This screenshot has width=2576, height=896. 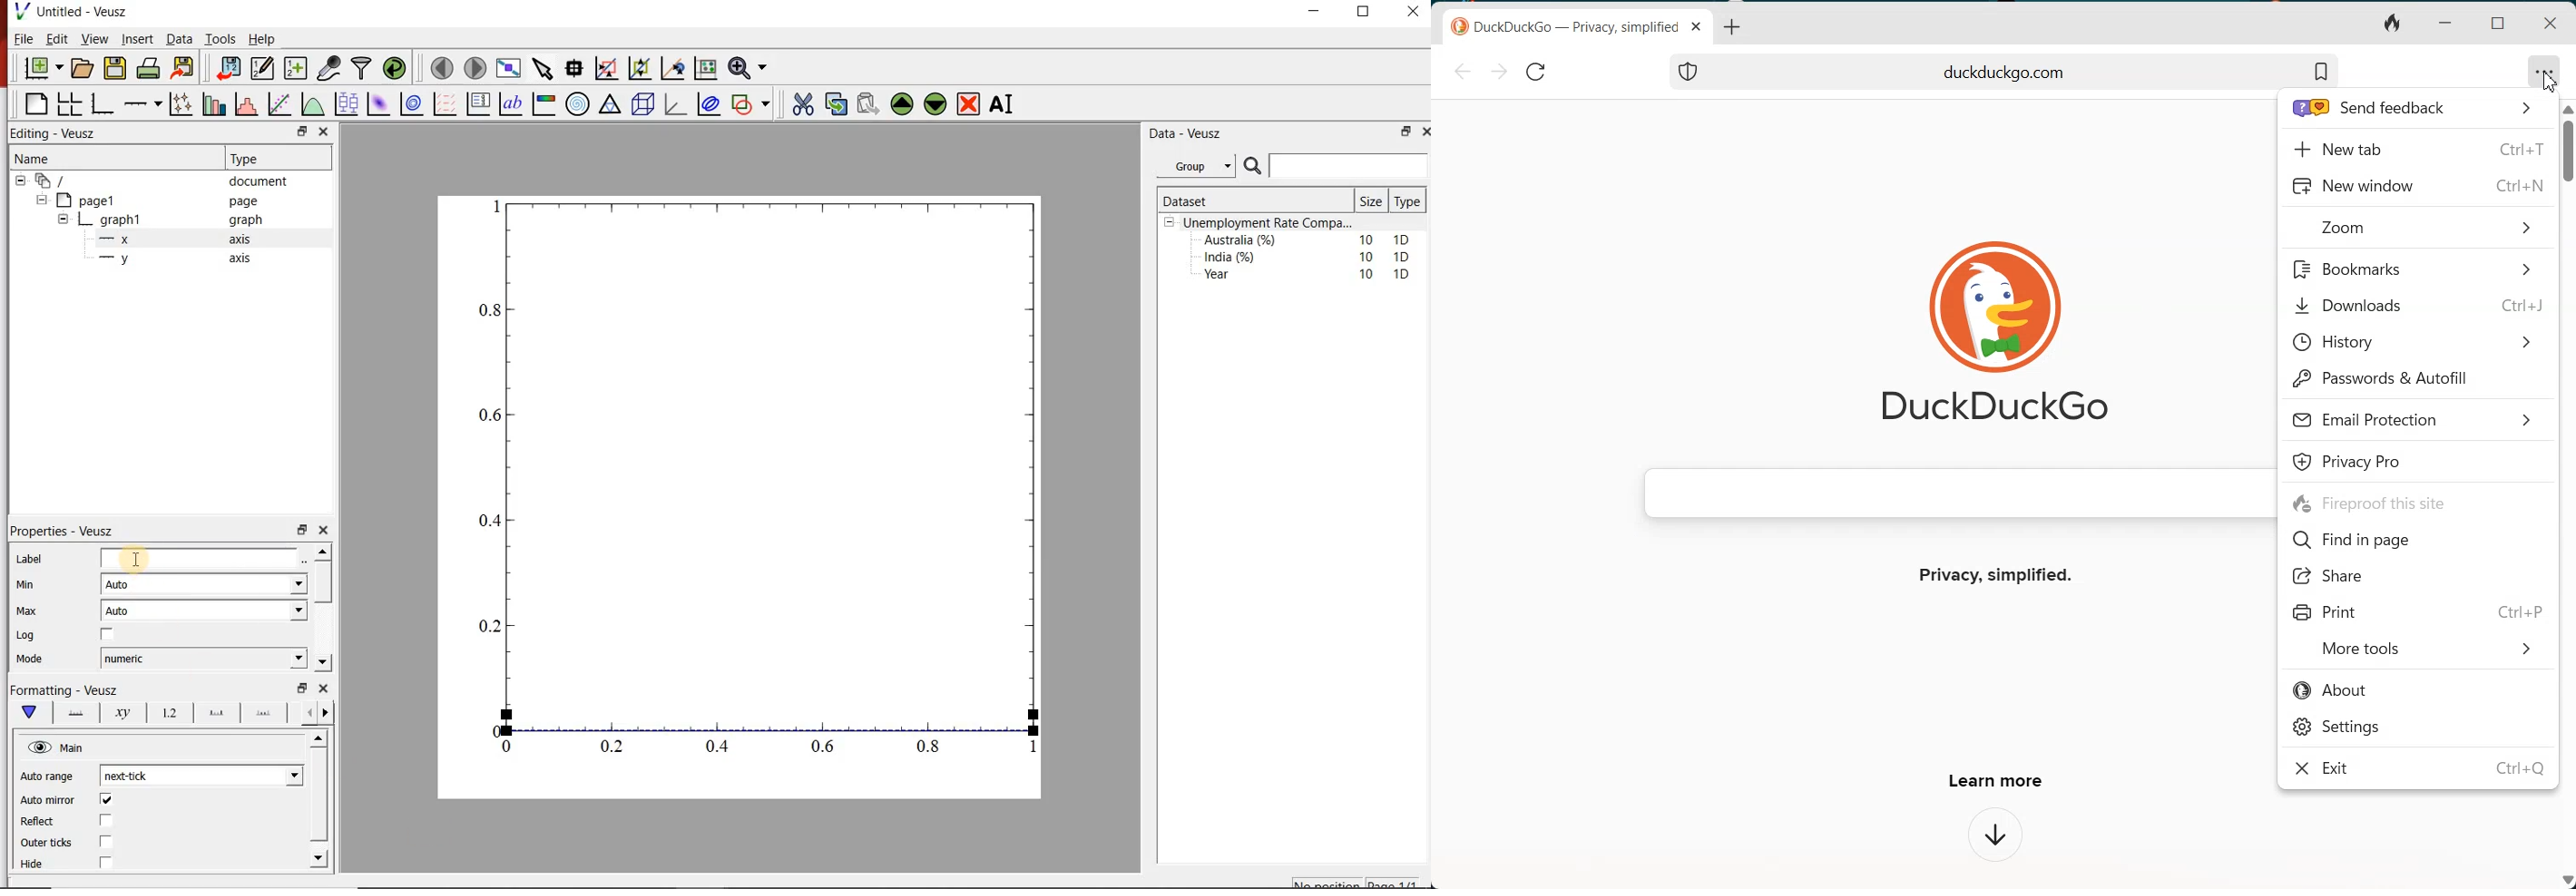 I want to click on click to recenter graph axes, so click(x=674, y=67).